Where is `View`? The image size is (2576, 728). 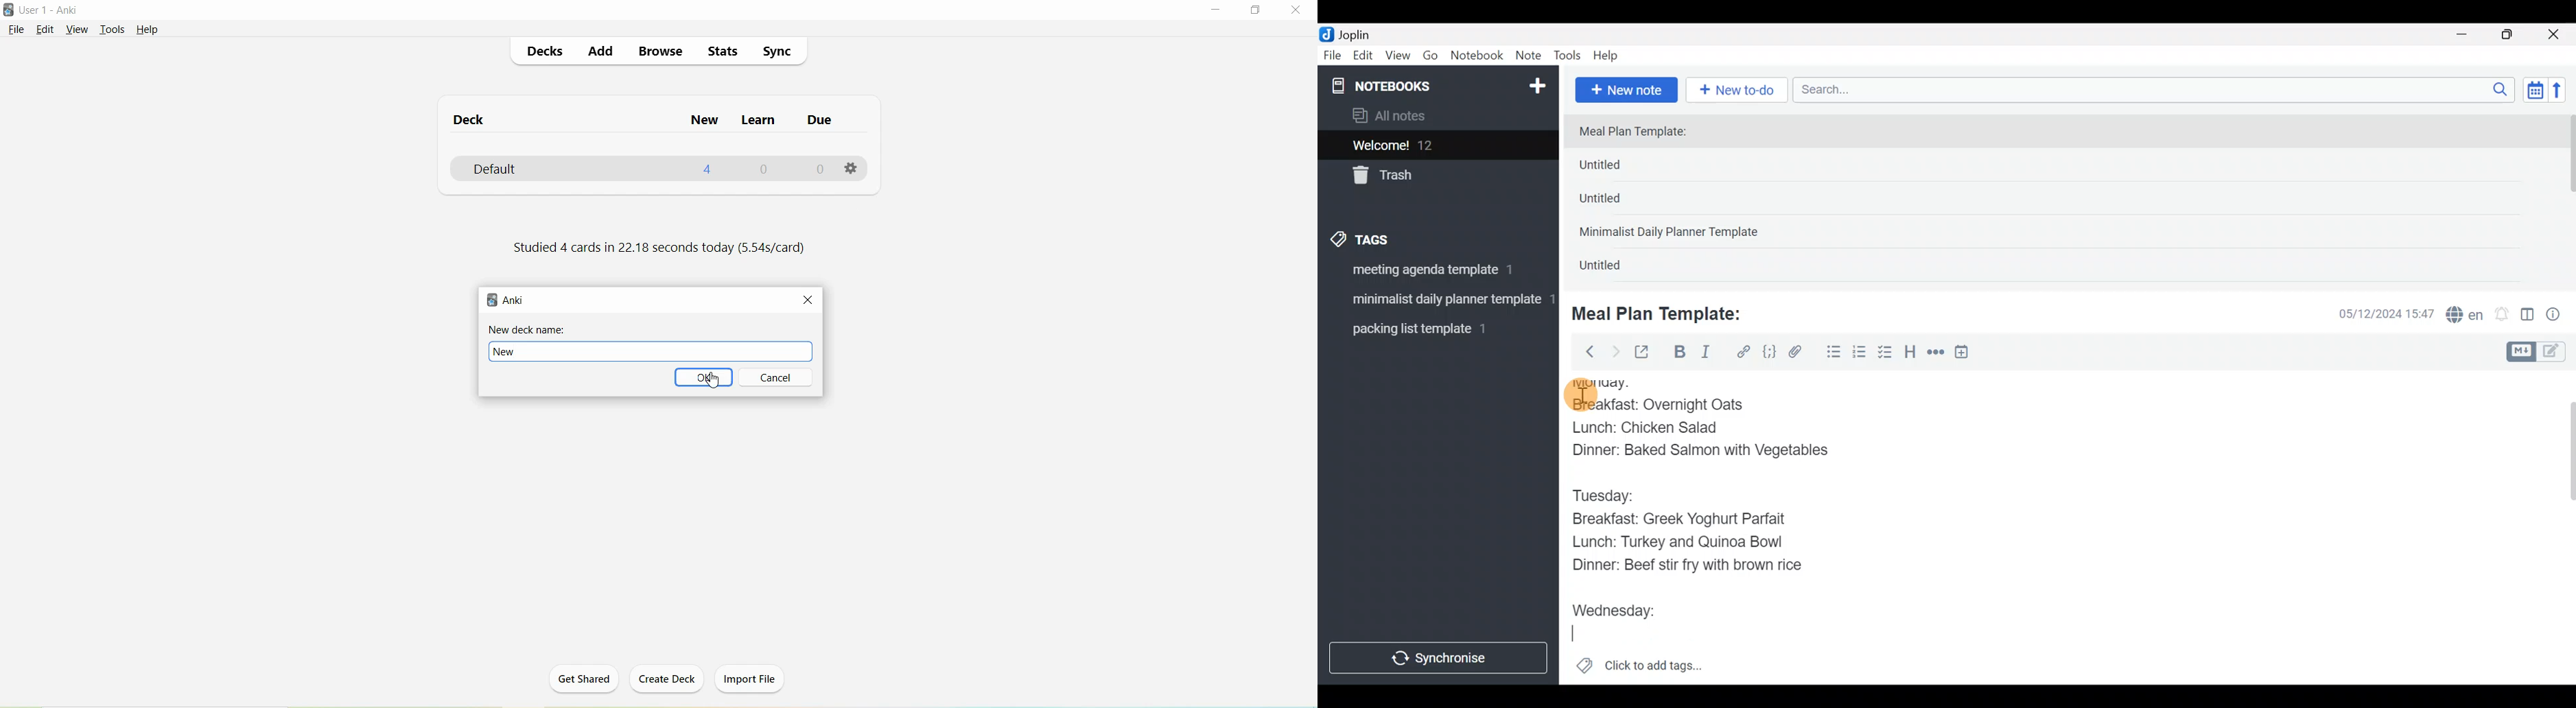 View is located at coordinates (1398, 58).